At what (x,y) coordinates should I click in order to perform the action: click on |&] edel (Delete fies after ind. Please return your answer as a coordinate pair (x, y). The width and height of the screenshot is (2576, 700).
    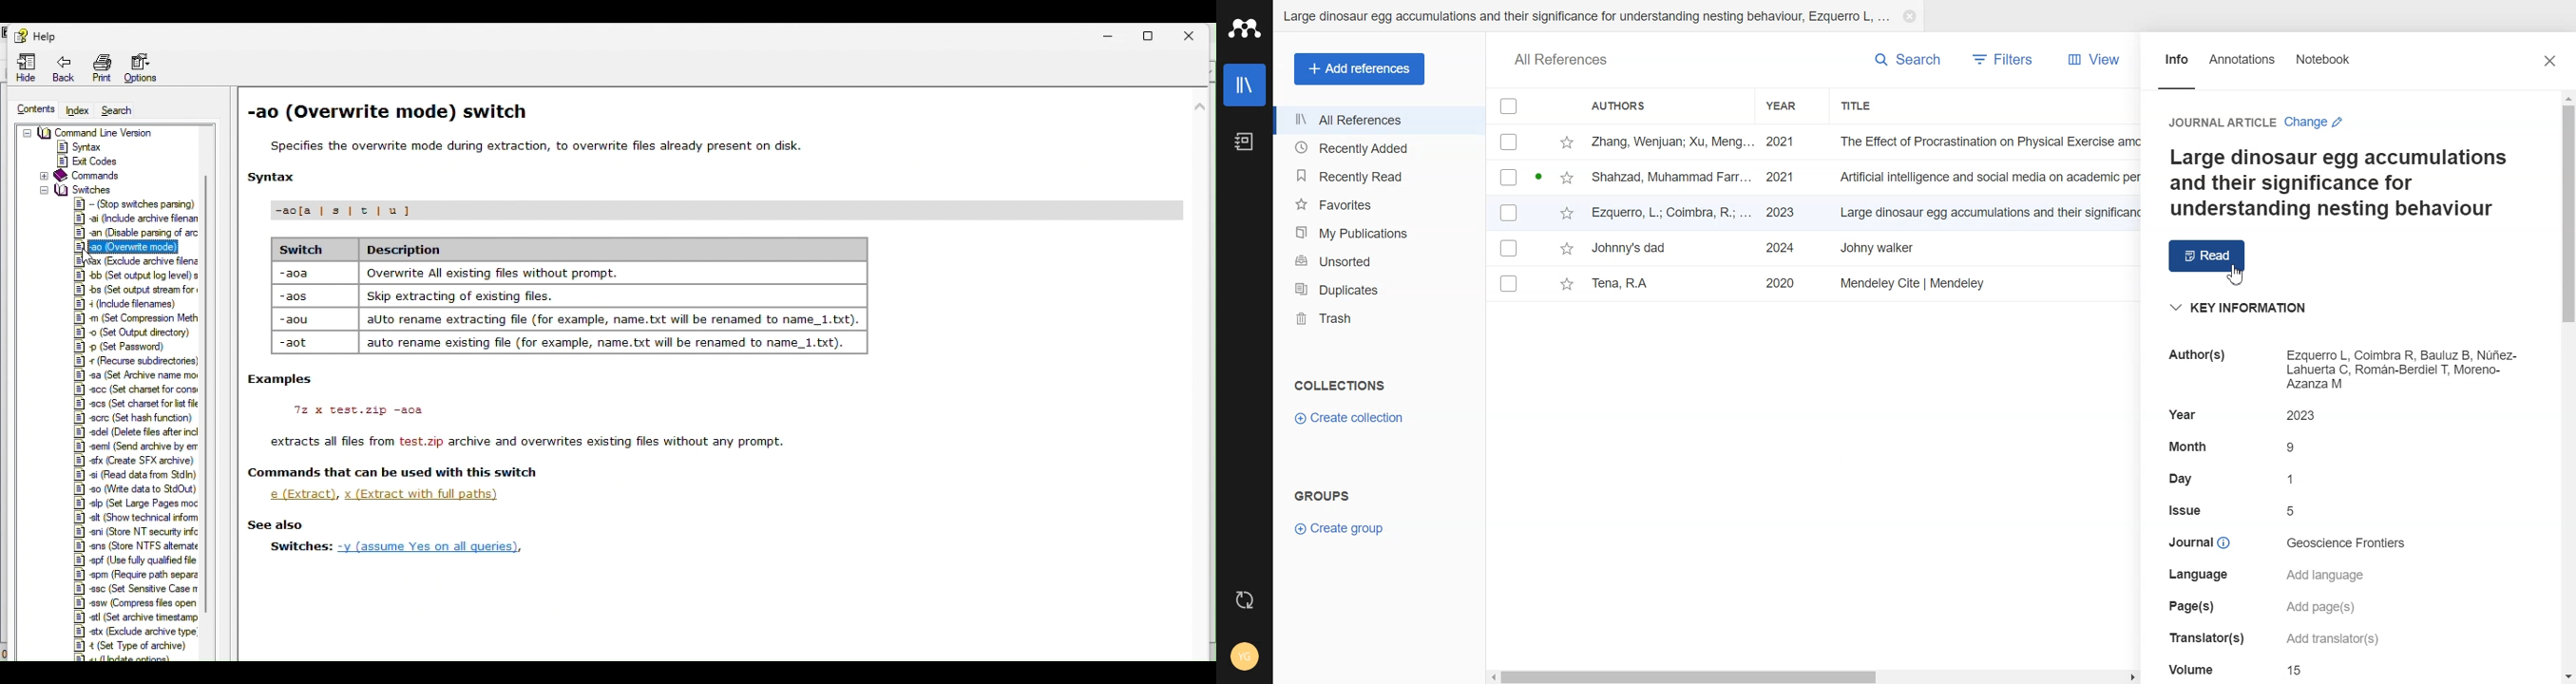
    Looking at the image, I should click on (137, 432).